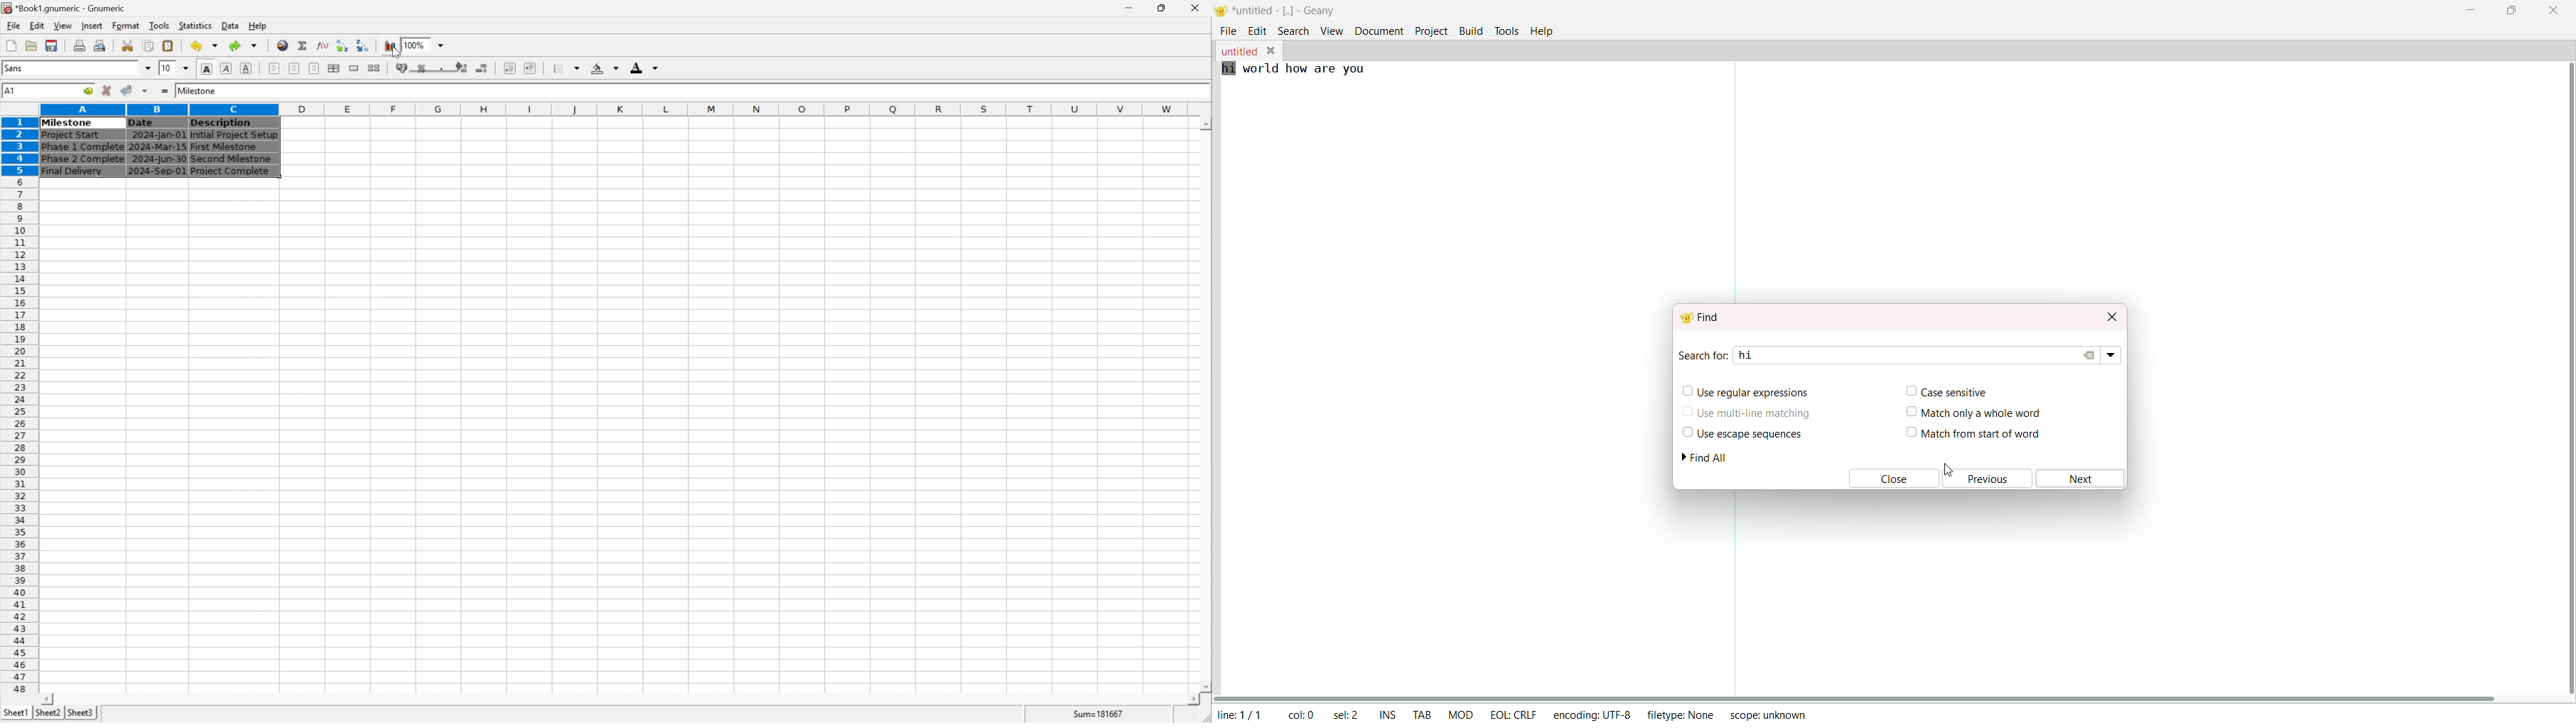  Describe the element at coordinates (65, 9) in the screenshot. I see `Application name` at that location.